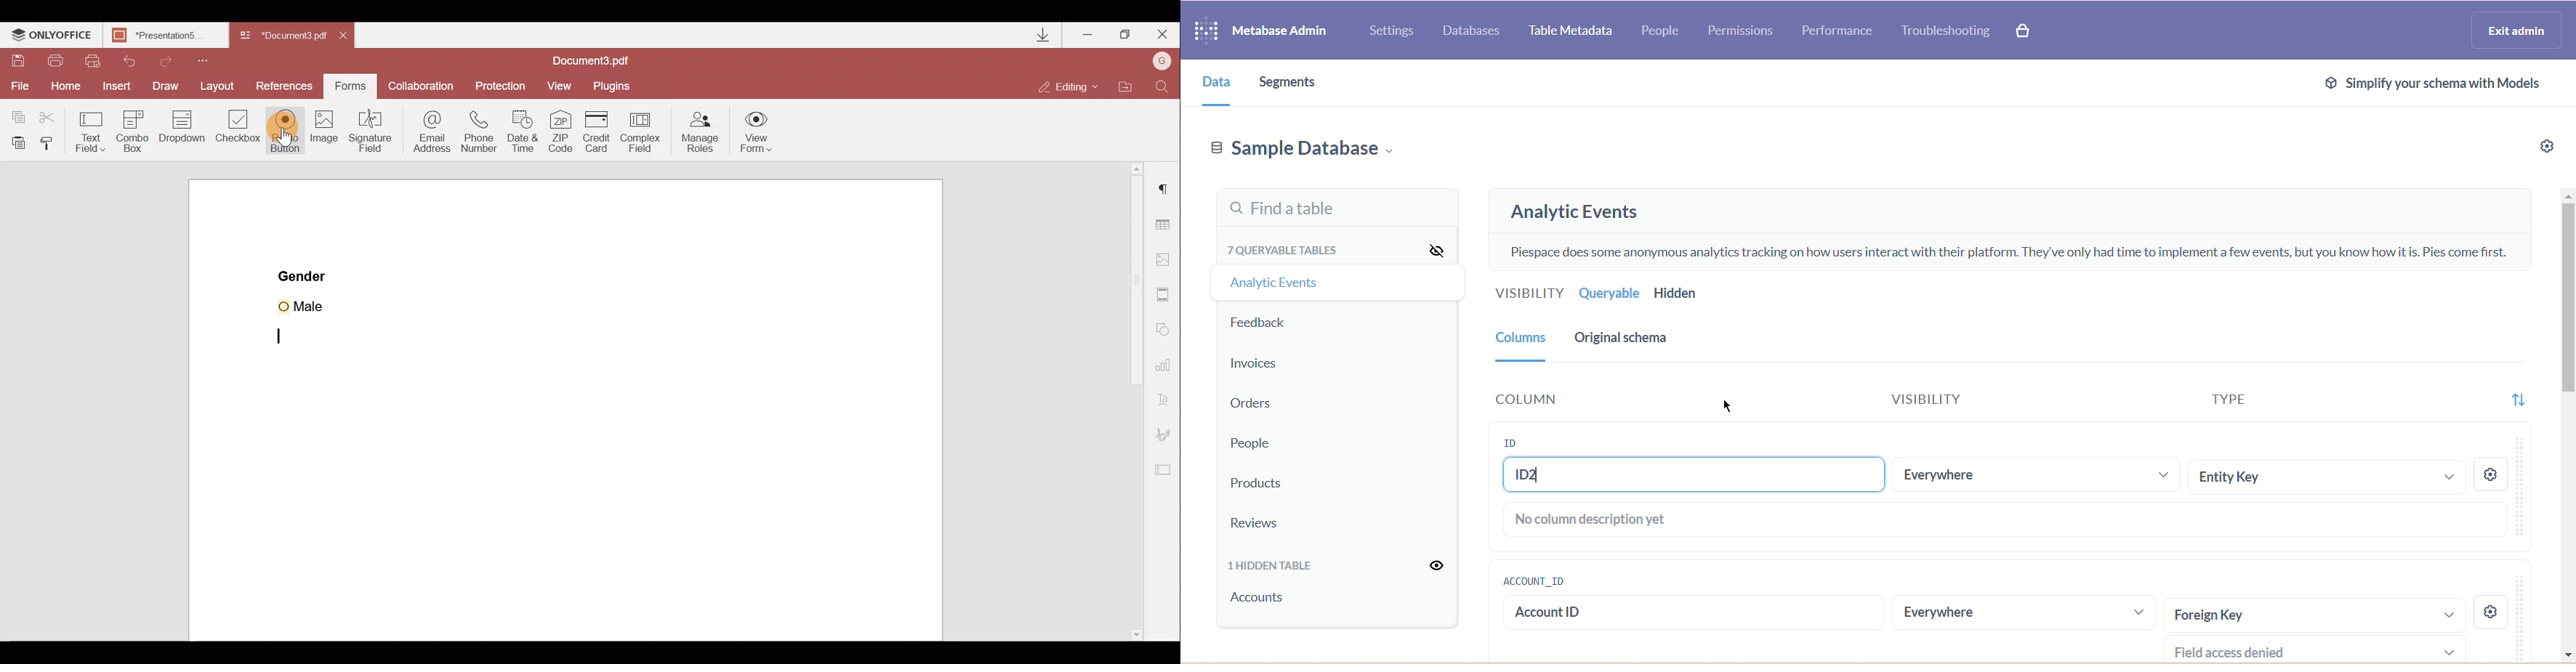 The height and width of the screenshot is (672, 2576). What do you see at coordinates (1163, 35) in the screenshot?
I see `Close` at bounding box center [1163, 35].